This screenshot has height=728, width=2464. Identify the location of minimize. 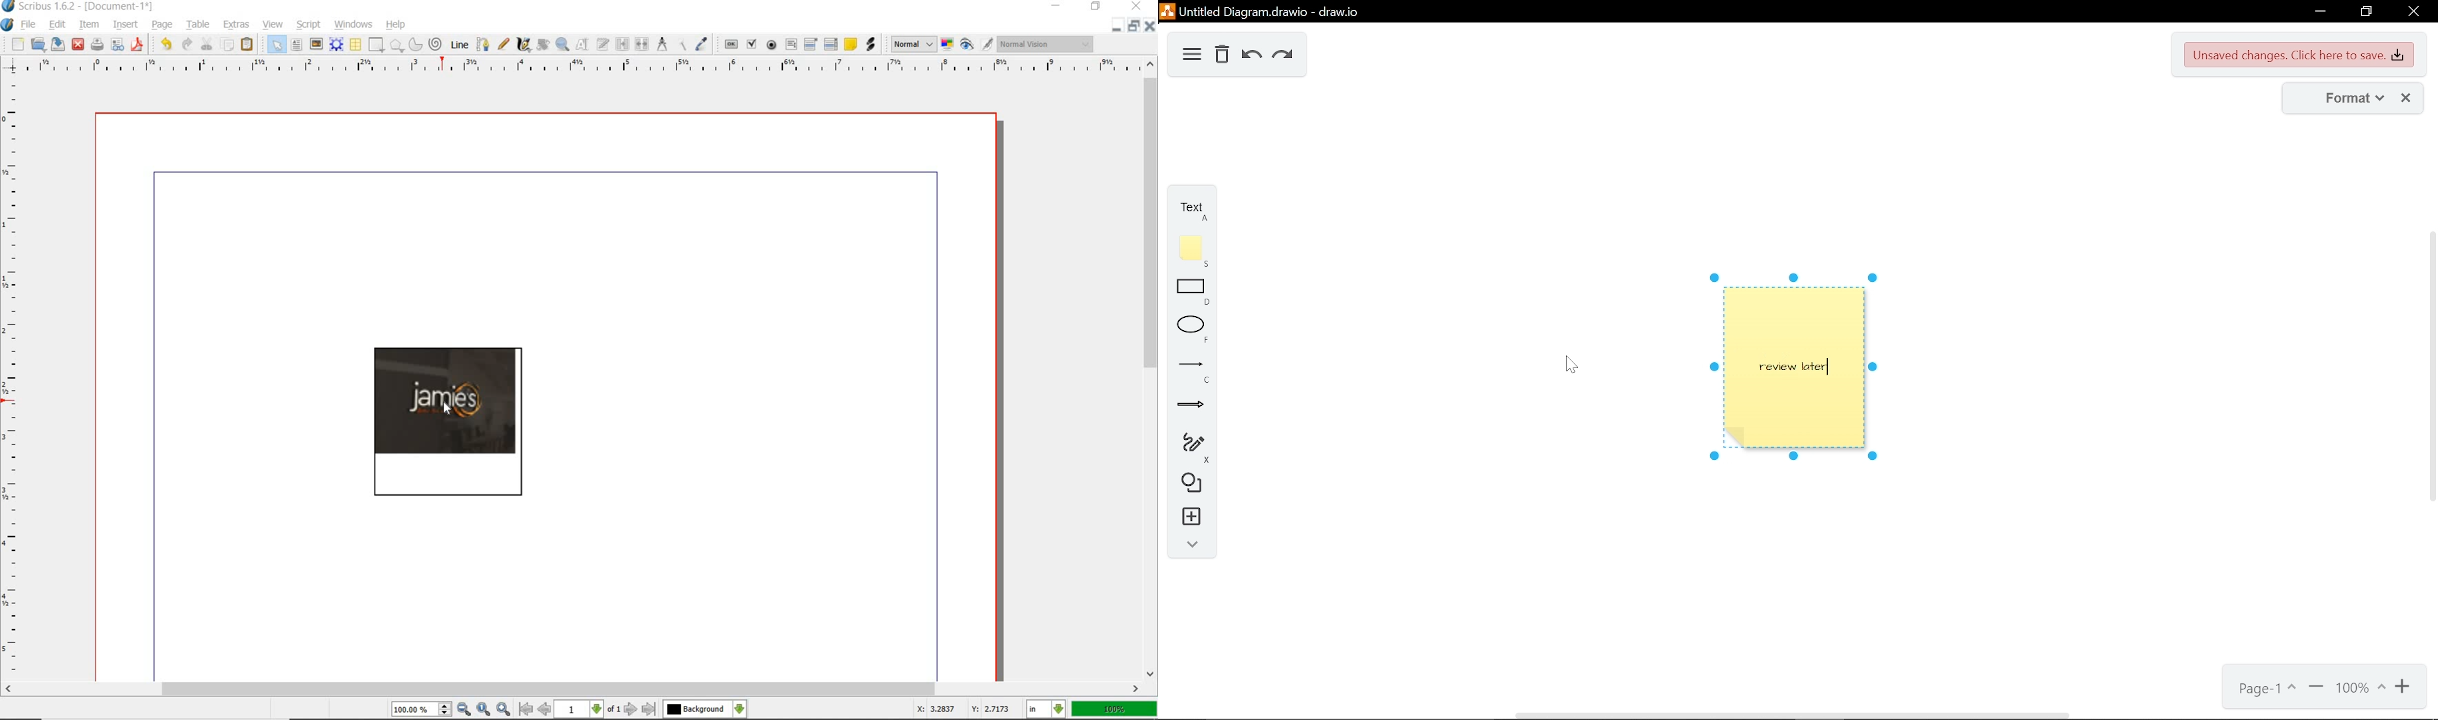
(2316, 12).